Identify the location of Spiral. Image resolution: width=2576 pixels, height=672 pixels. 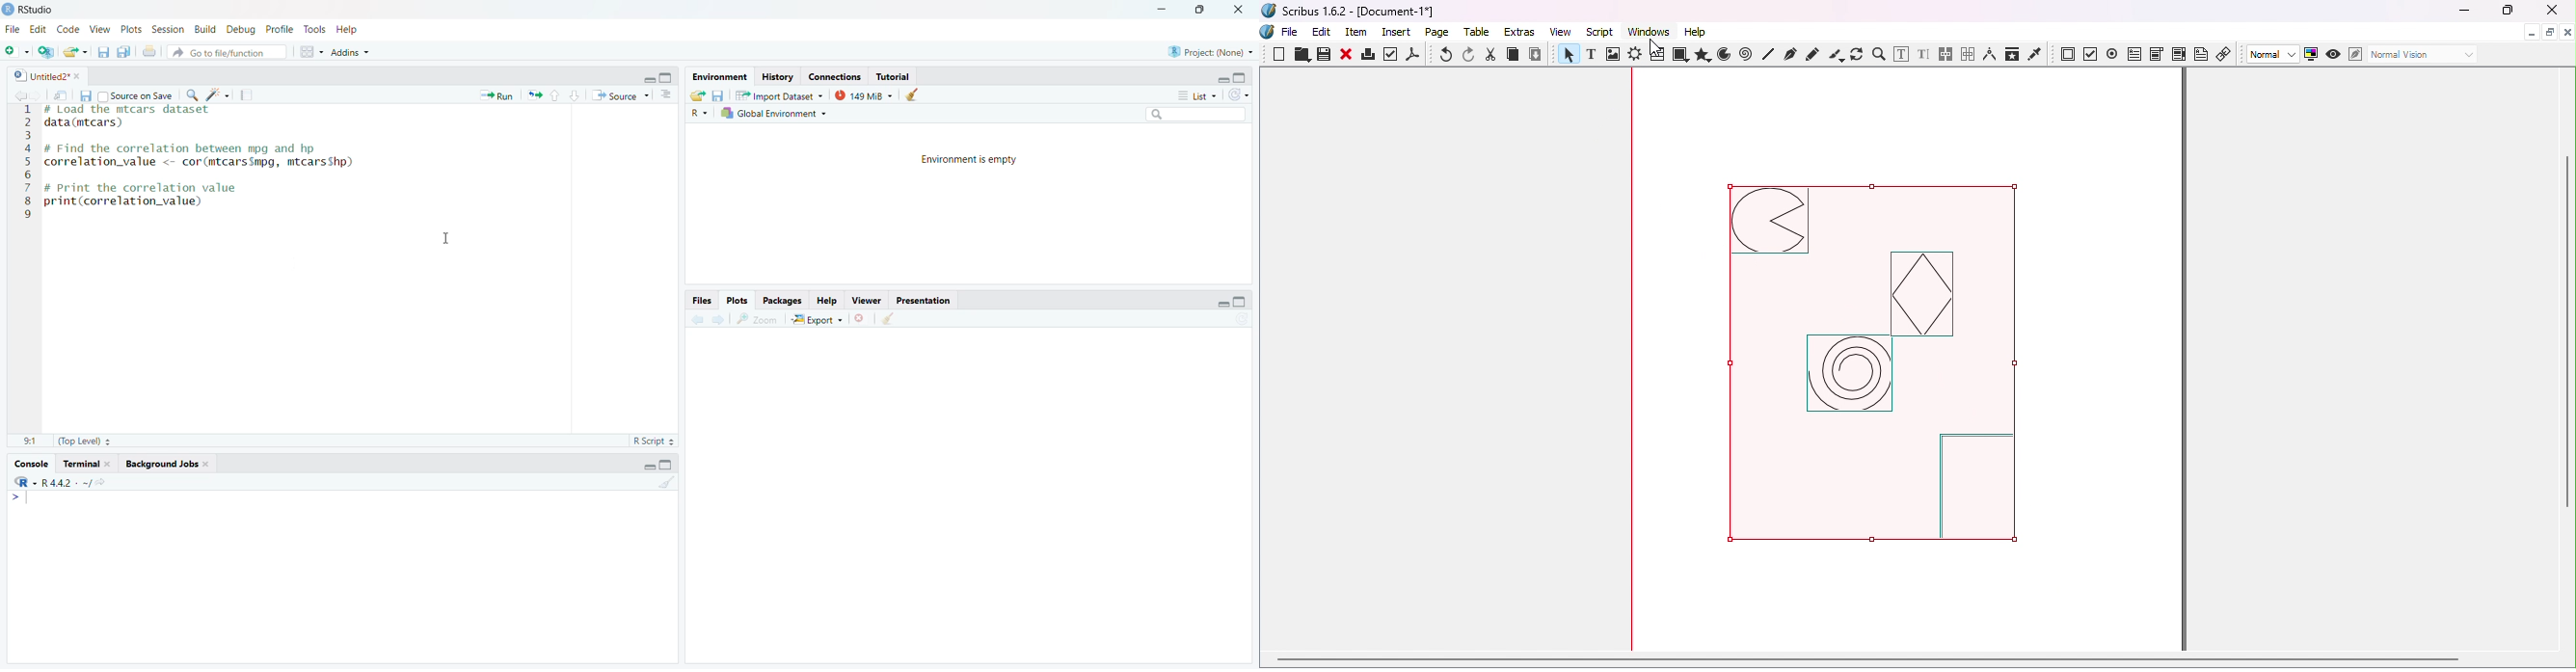
(1748, 55).